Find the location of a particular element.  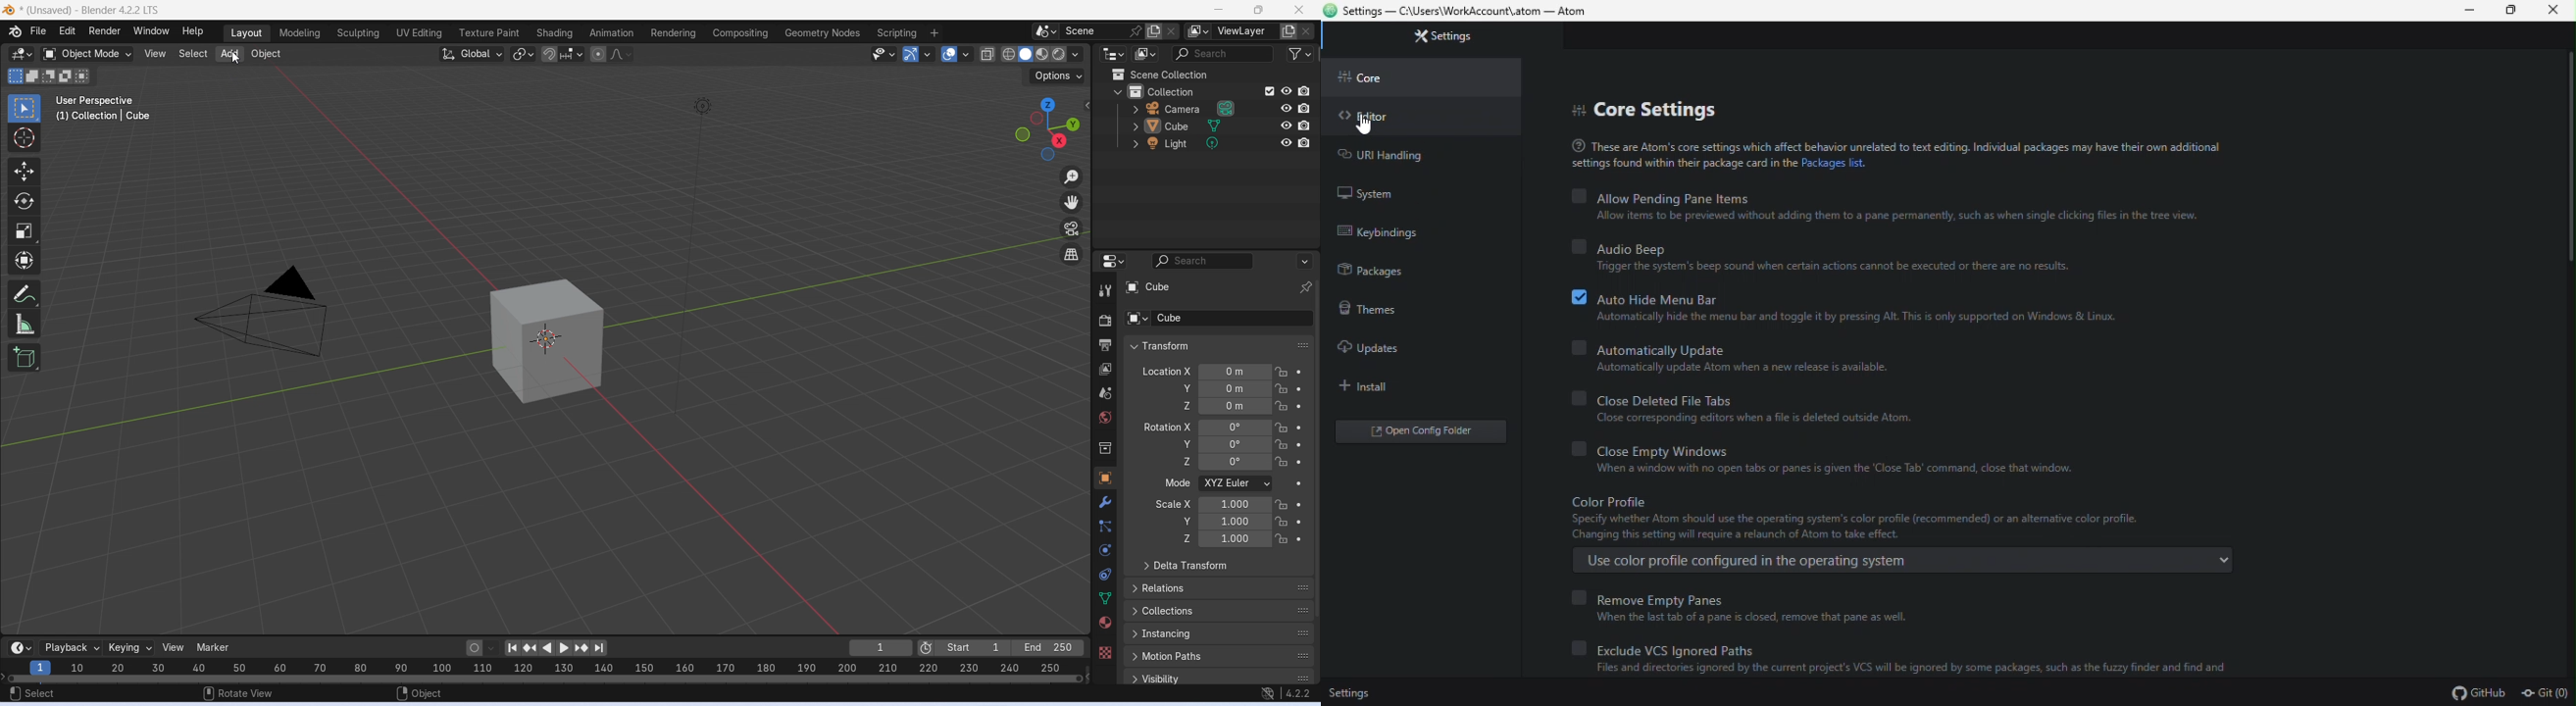

editor is located at coordinates (1410, 116).